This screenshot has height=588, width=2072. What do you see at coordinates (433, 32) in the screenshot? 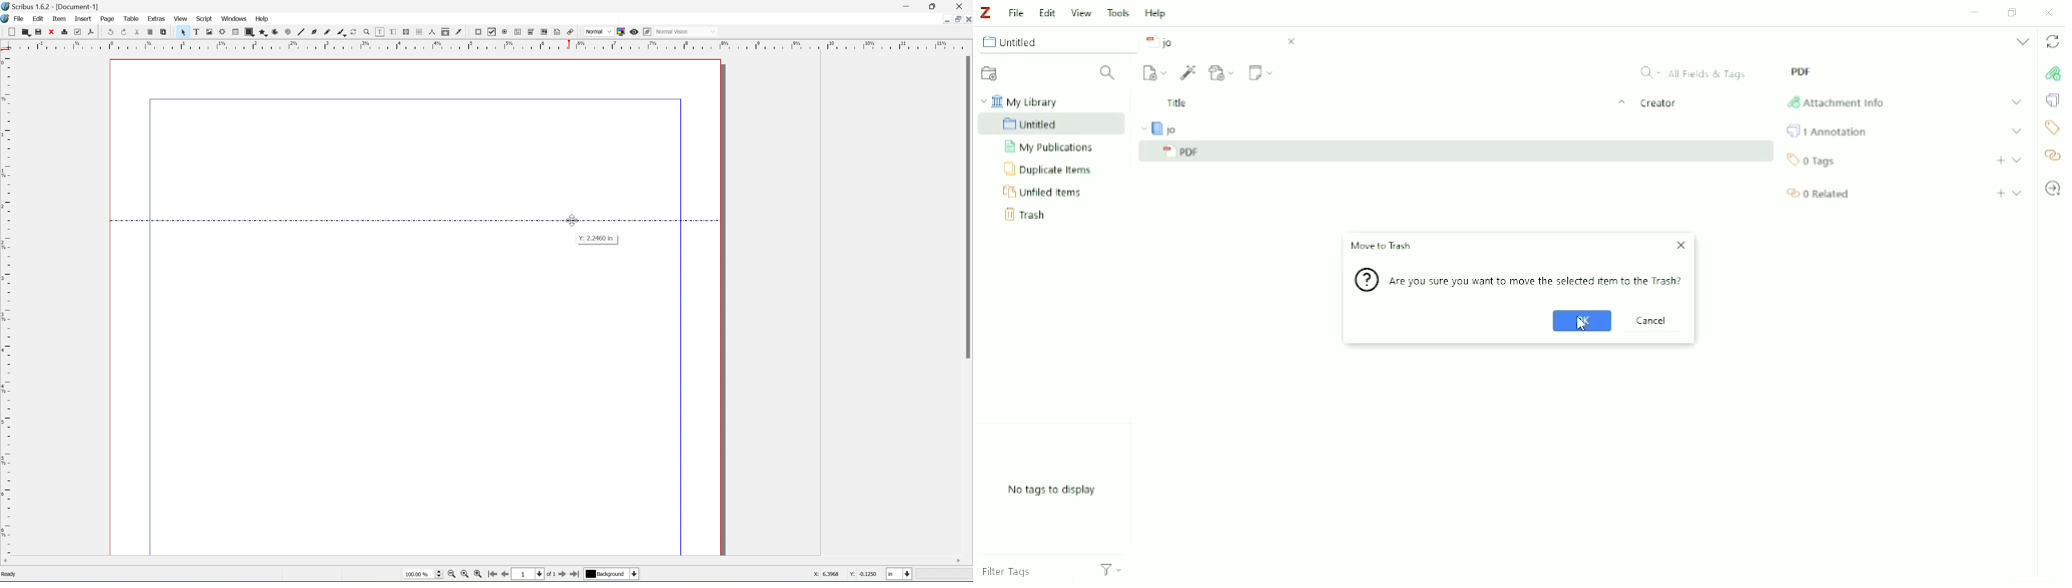
I see `measurements` at bounding box center [433, 32].